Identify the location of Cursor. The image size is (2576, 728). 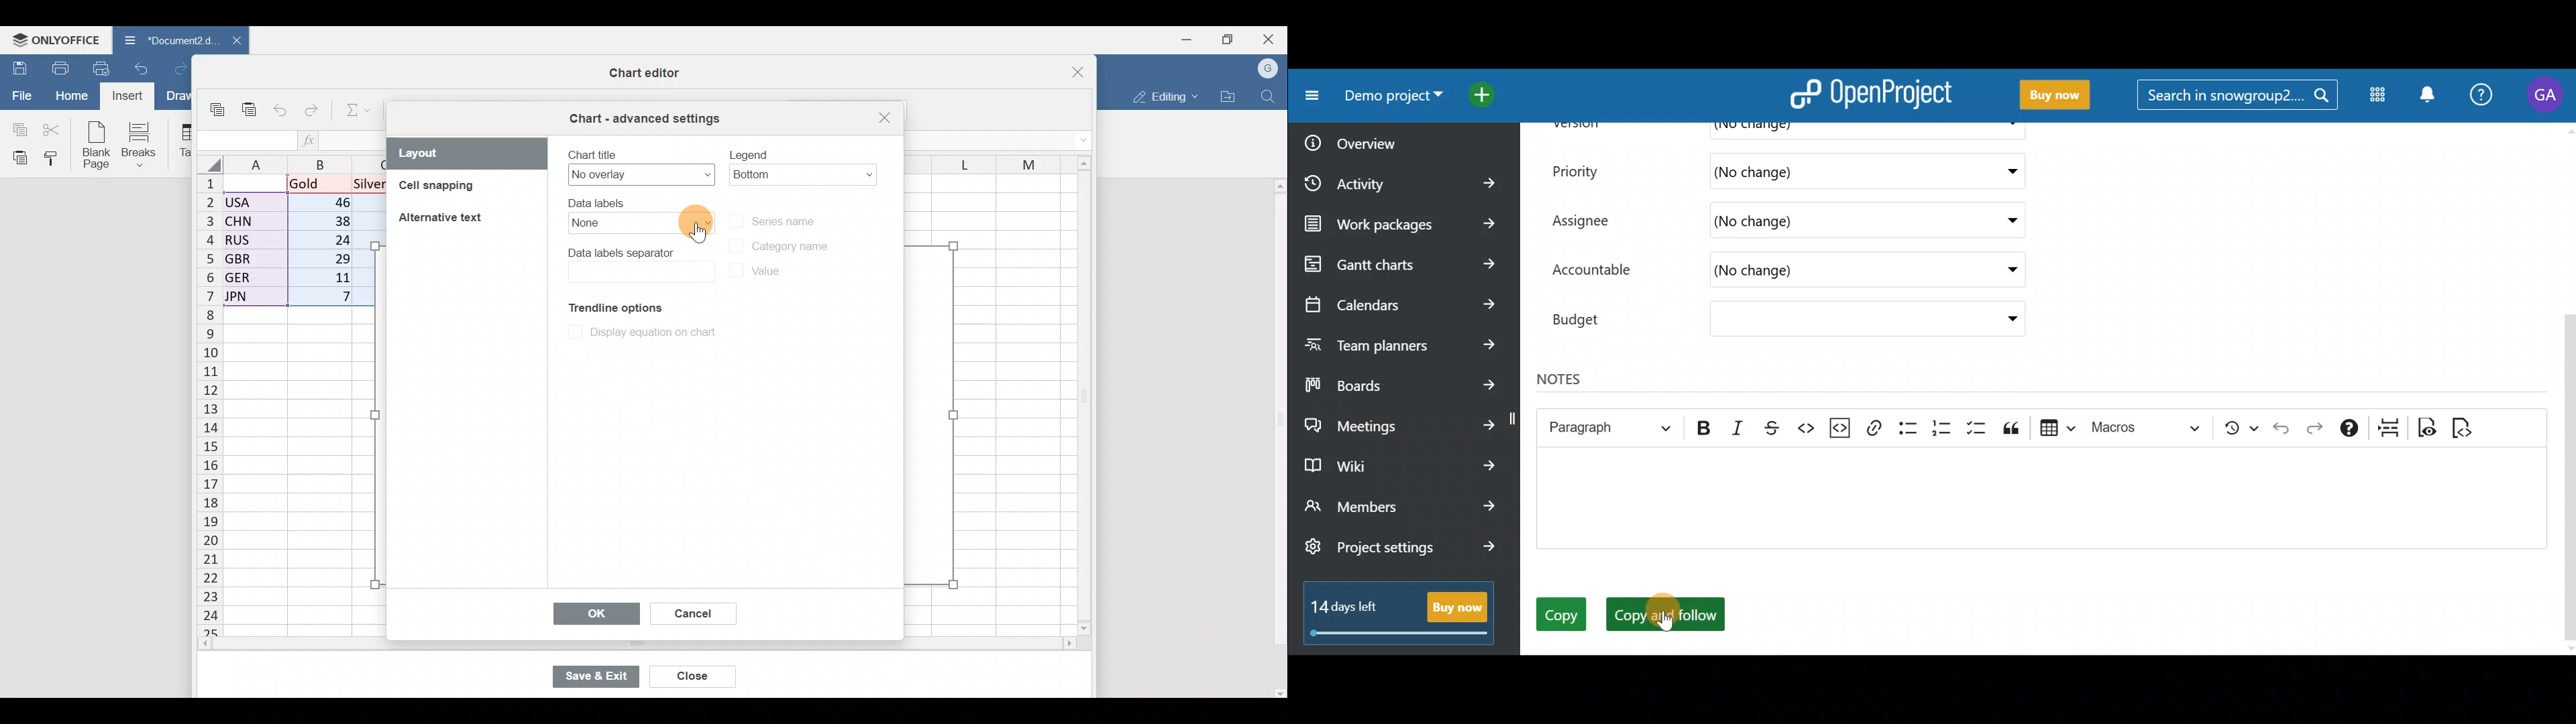
(1668, 613).